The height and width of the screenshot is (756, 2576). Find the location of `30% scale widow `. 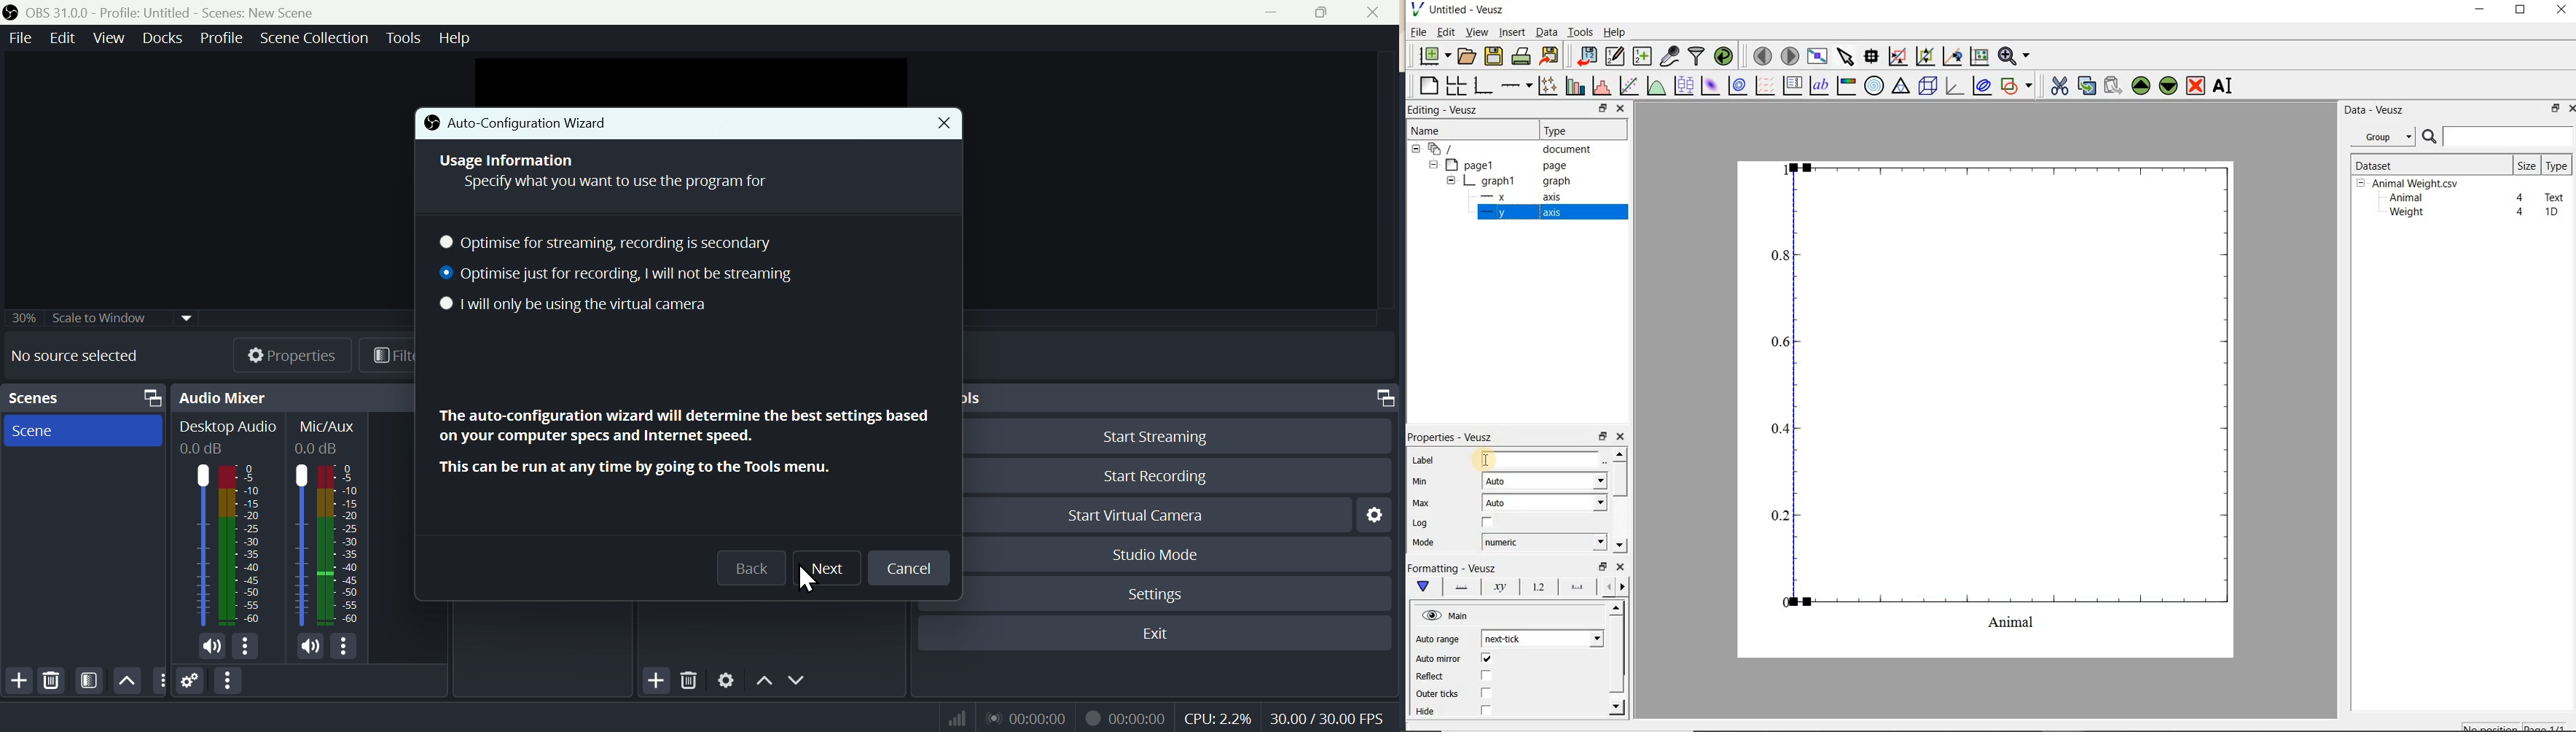

30% scale widow  is located at coordinates (122, 316).